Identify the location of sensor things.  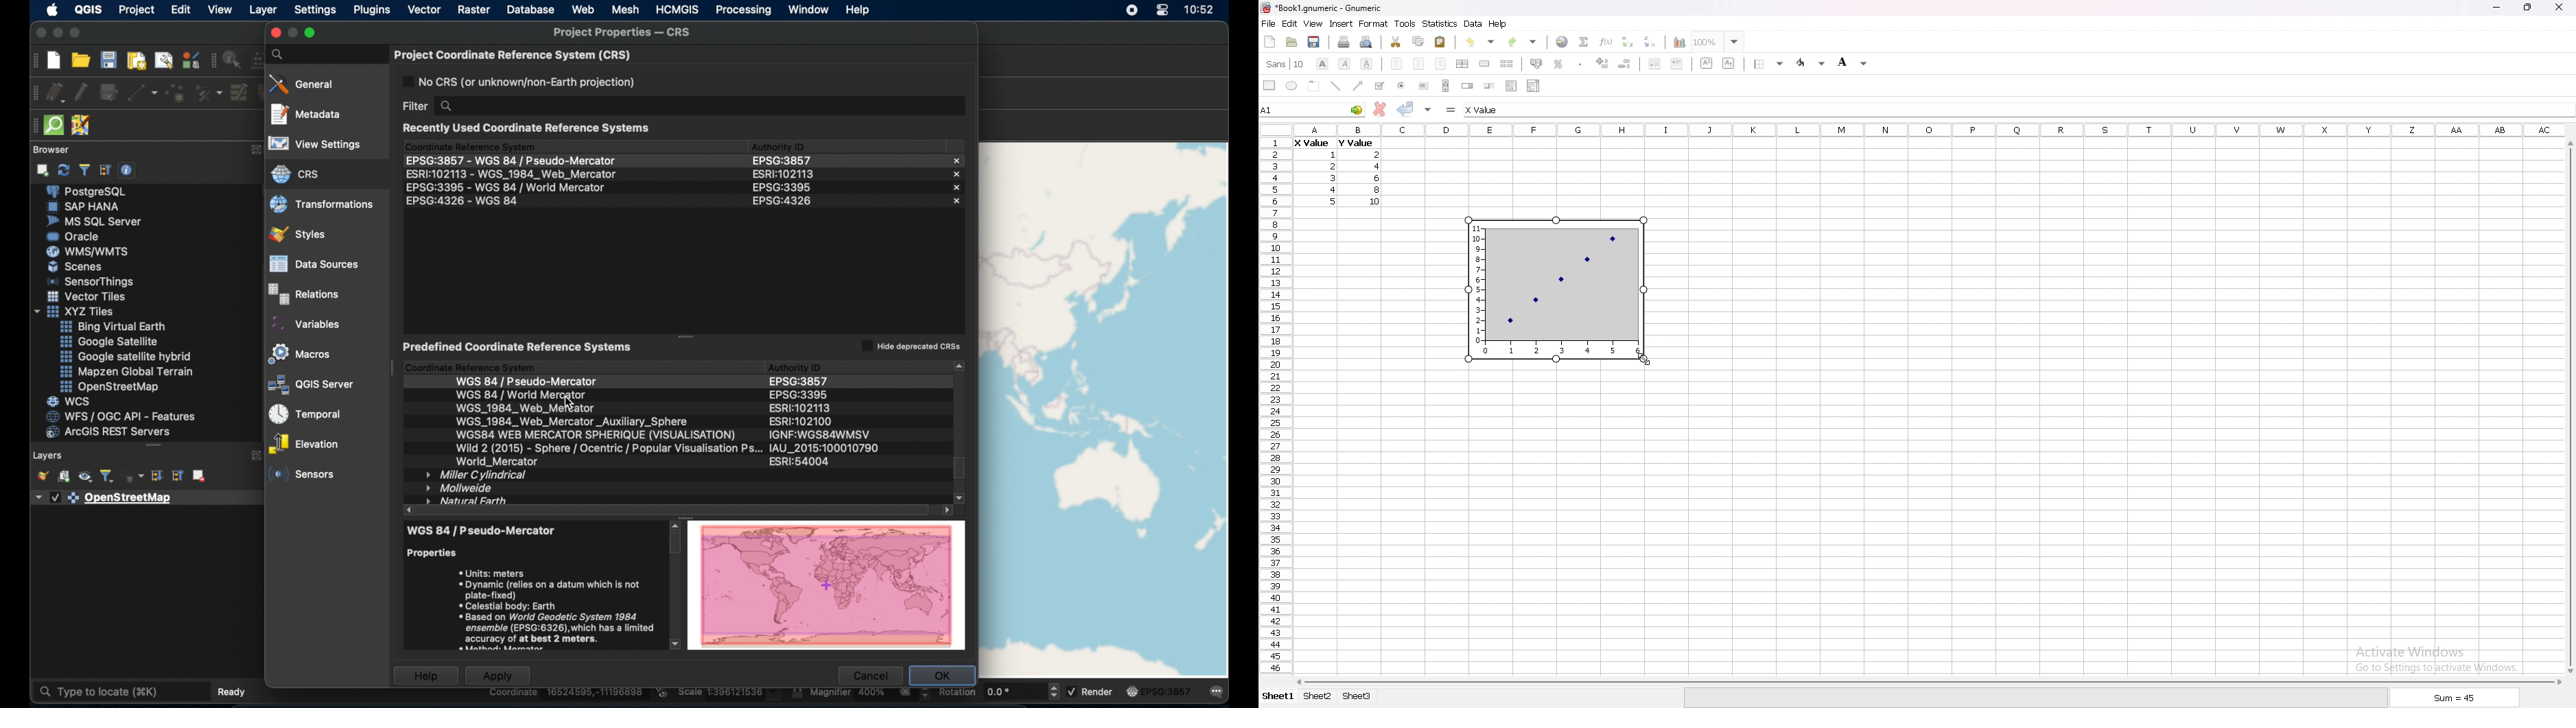
(92, 283).